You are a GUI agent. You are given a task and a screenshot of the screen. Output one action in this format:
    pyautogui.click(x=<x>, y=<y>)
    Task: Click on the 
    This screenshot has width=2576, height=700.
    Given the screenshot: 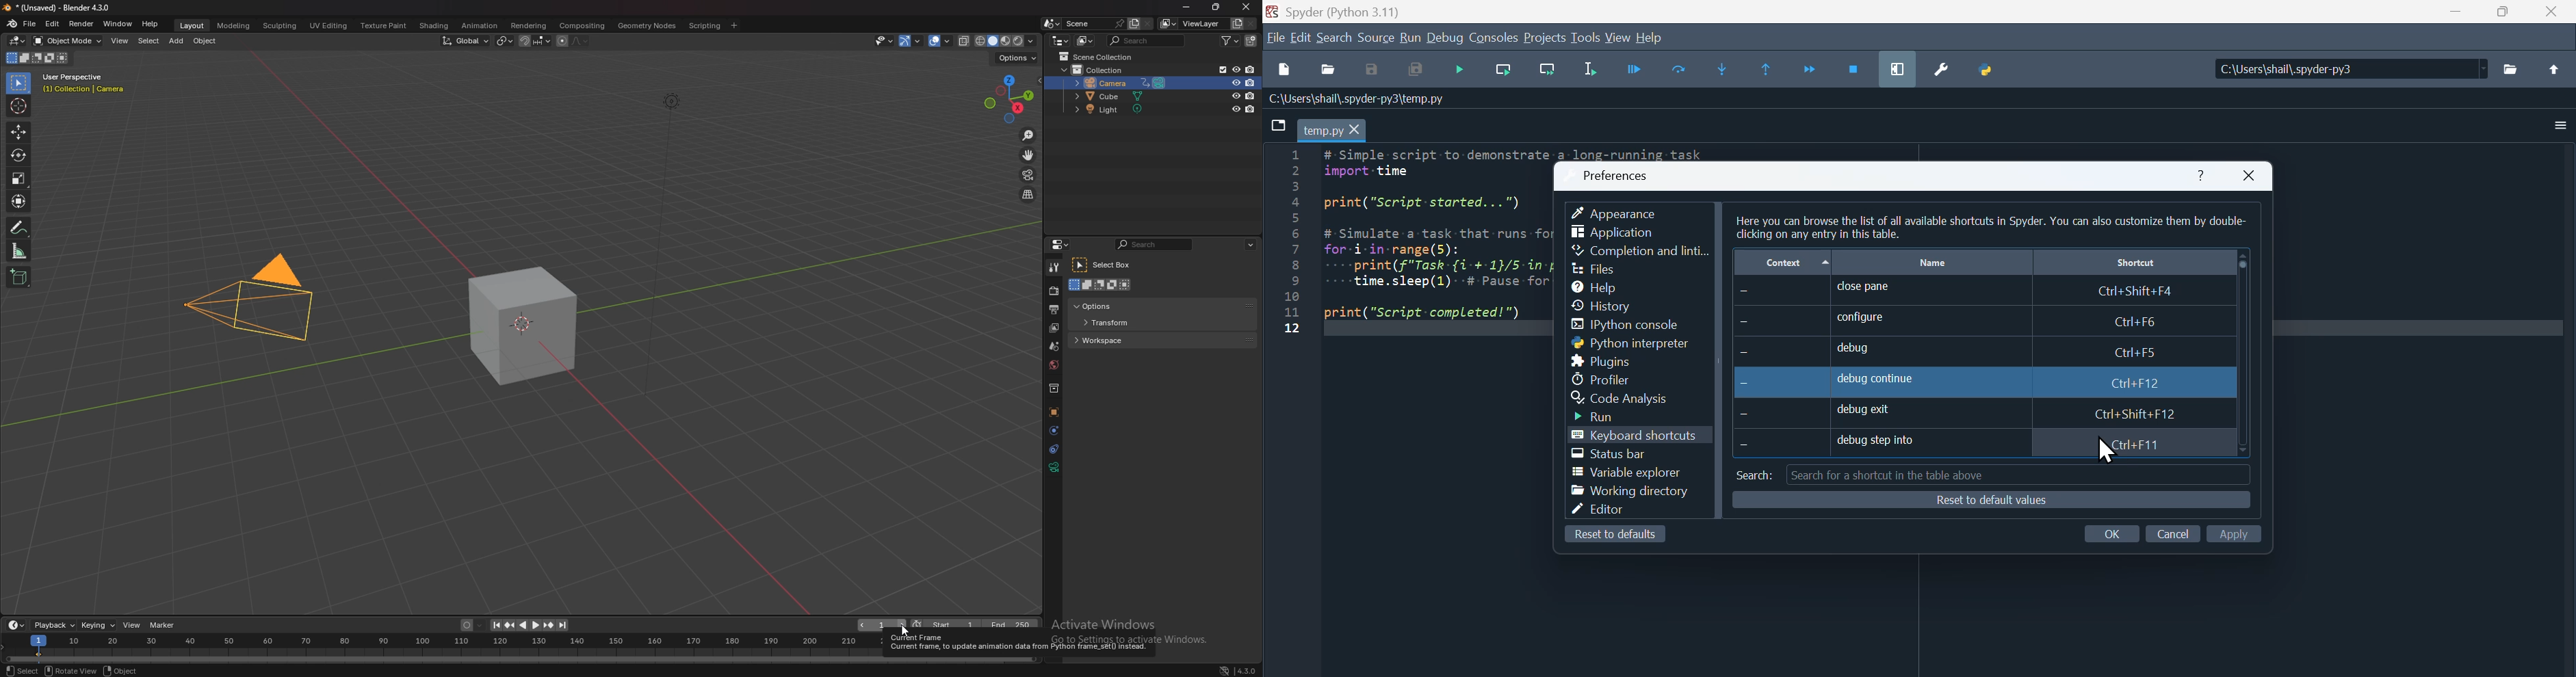 What is the action you would take?
    pyautogui.click(x=2118, y=534)
    